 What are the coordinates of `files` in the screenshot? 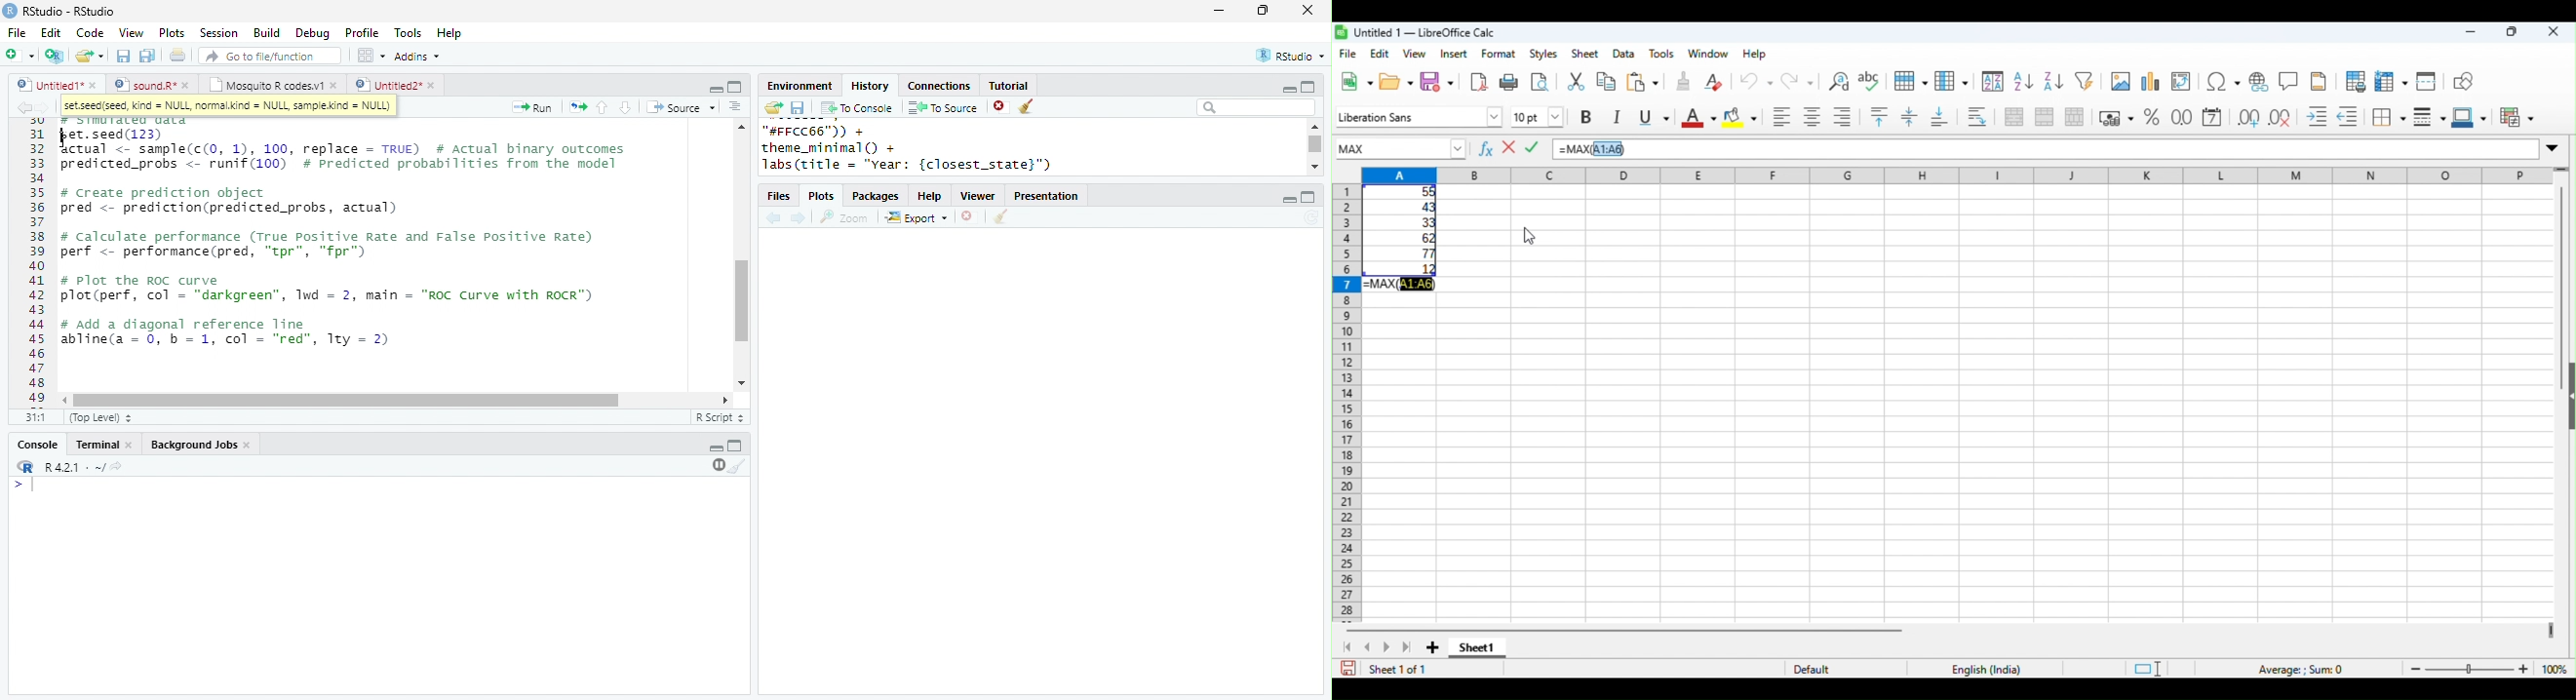 It's located at (780, 197).